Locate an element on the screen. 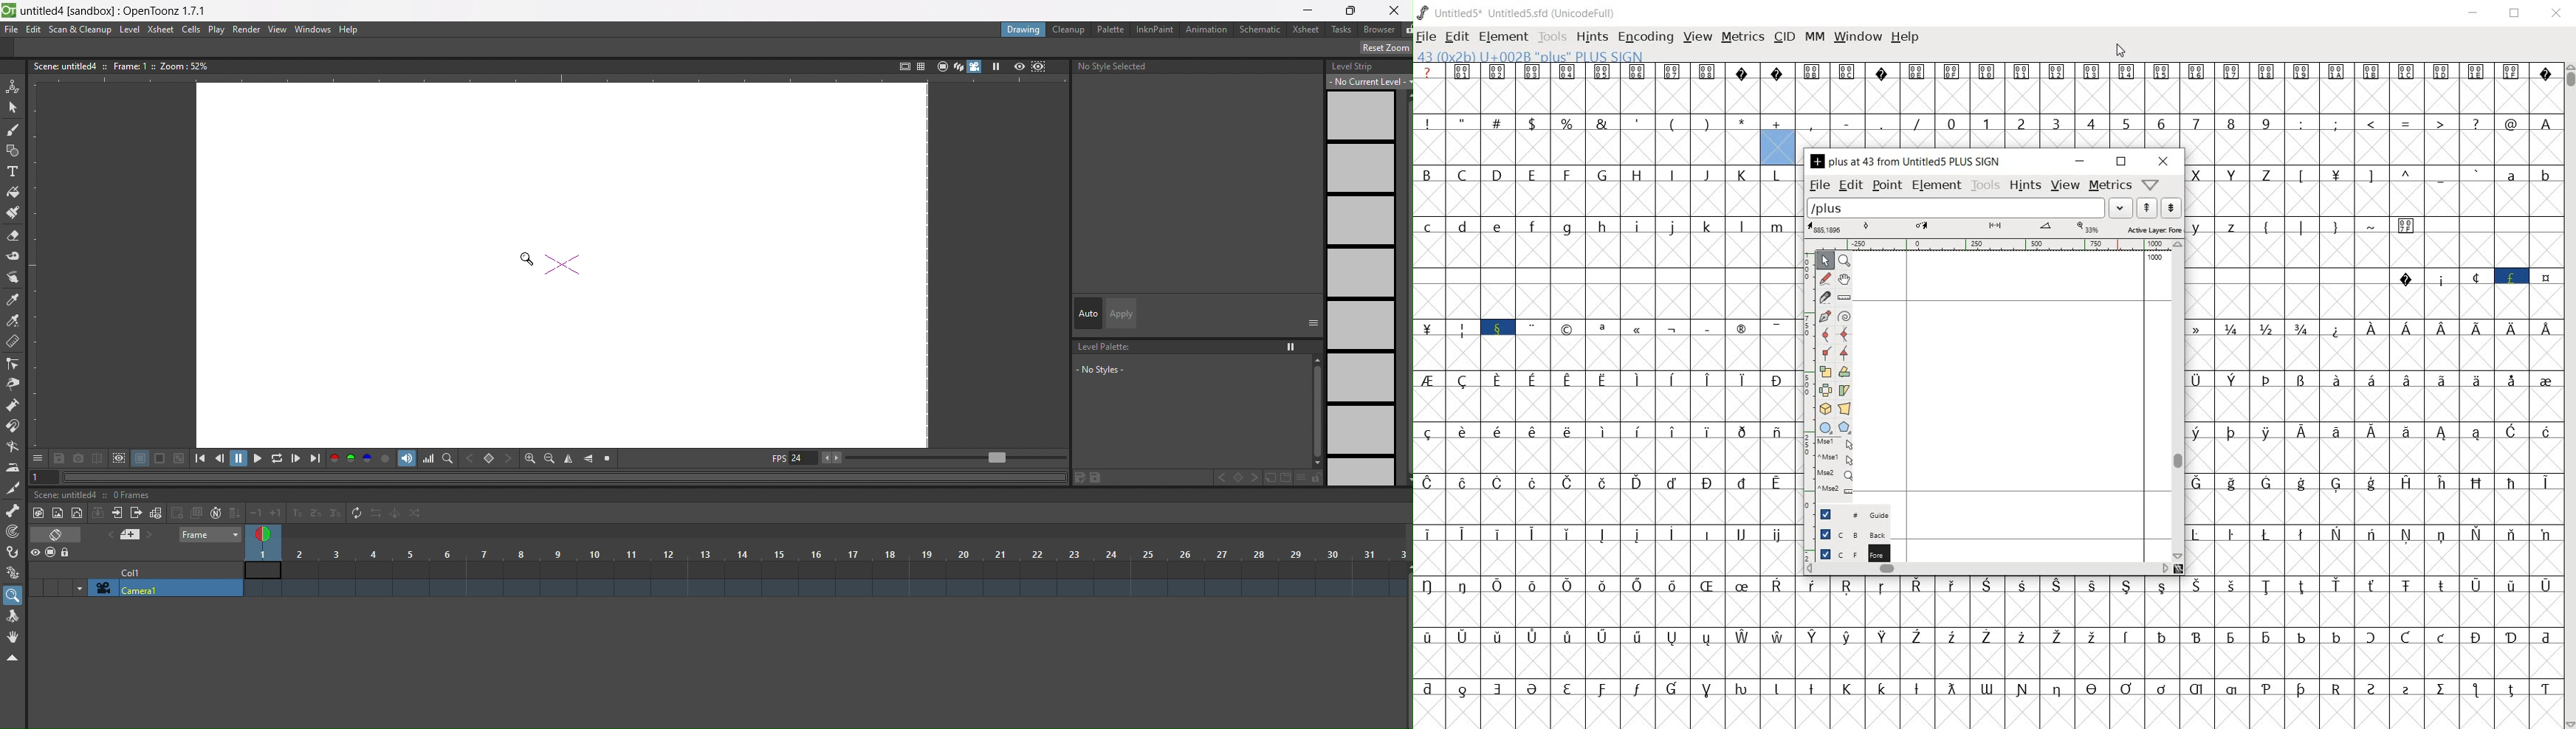 The image size is (2576, 756). Slot is located at coordinates (2492, 241).